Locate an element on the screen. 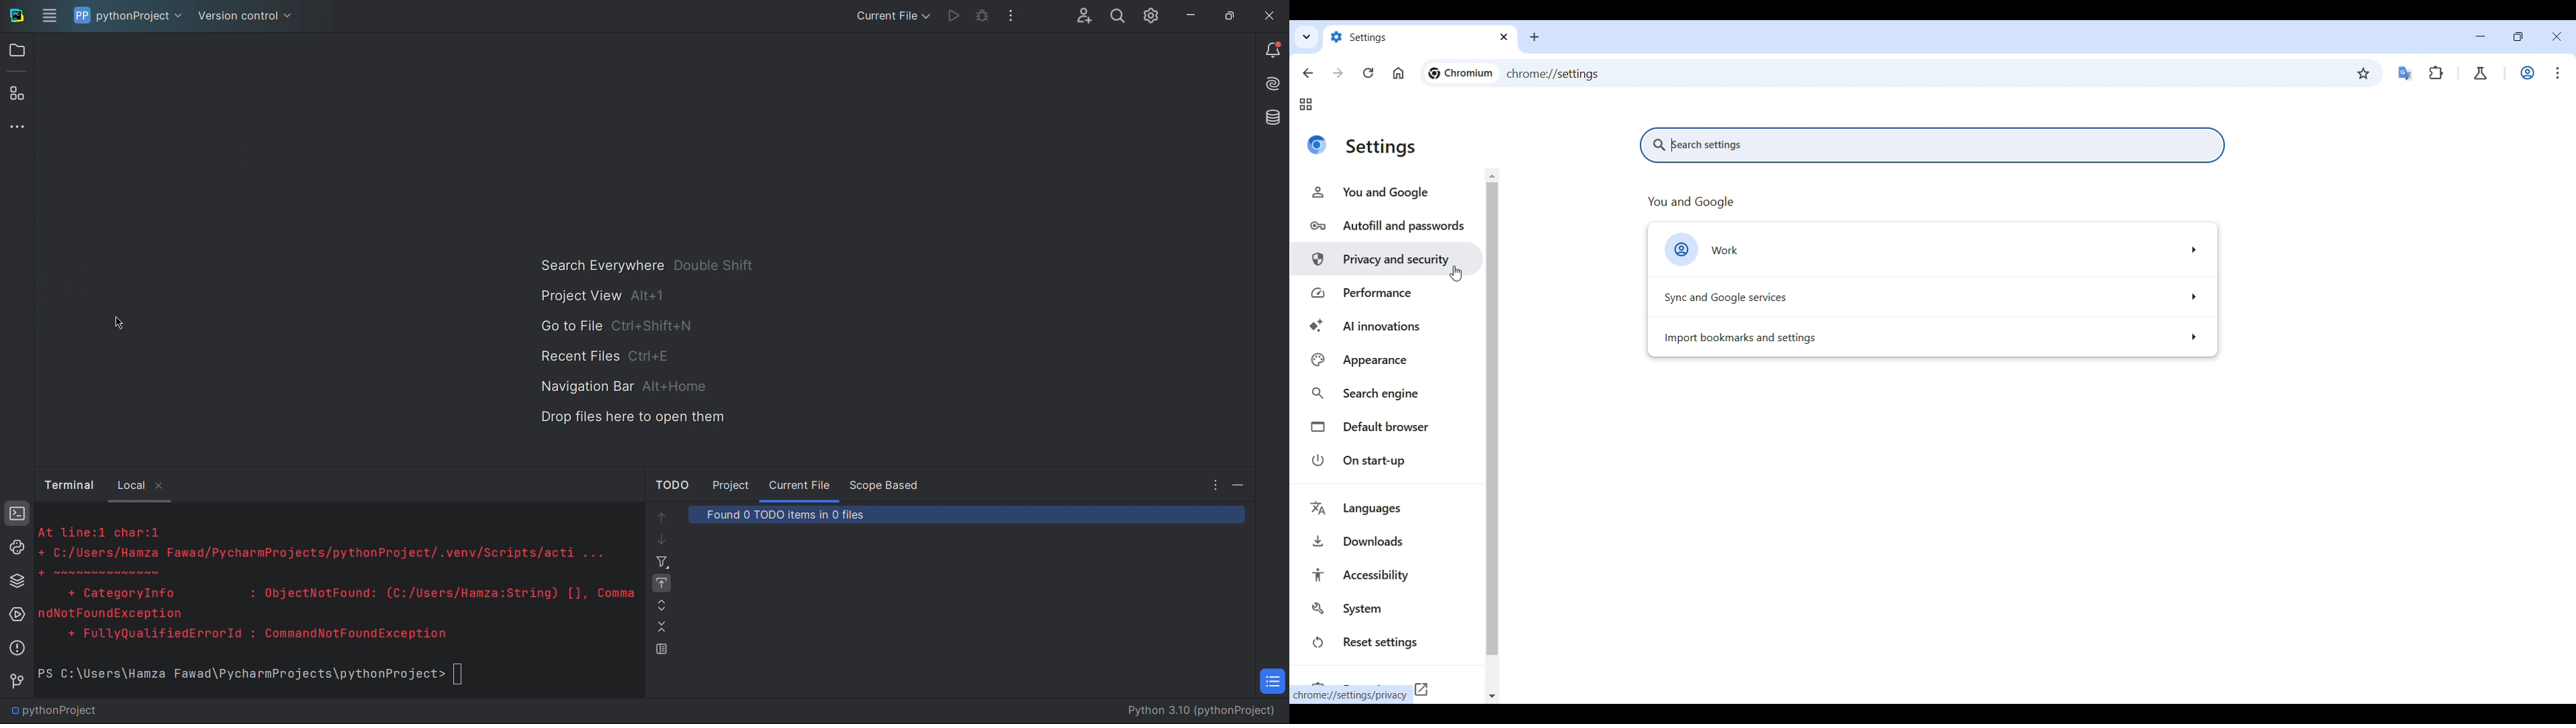 Image resolution: width=2576 pixels, height=728 pixels. Cursor is located at coordinates (120, 324).